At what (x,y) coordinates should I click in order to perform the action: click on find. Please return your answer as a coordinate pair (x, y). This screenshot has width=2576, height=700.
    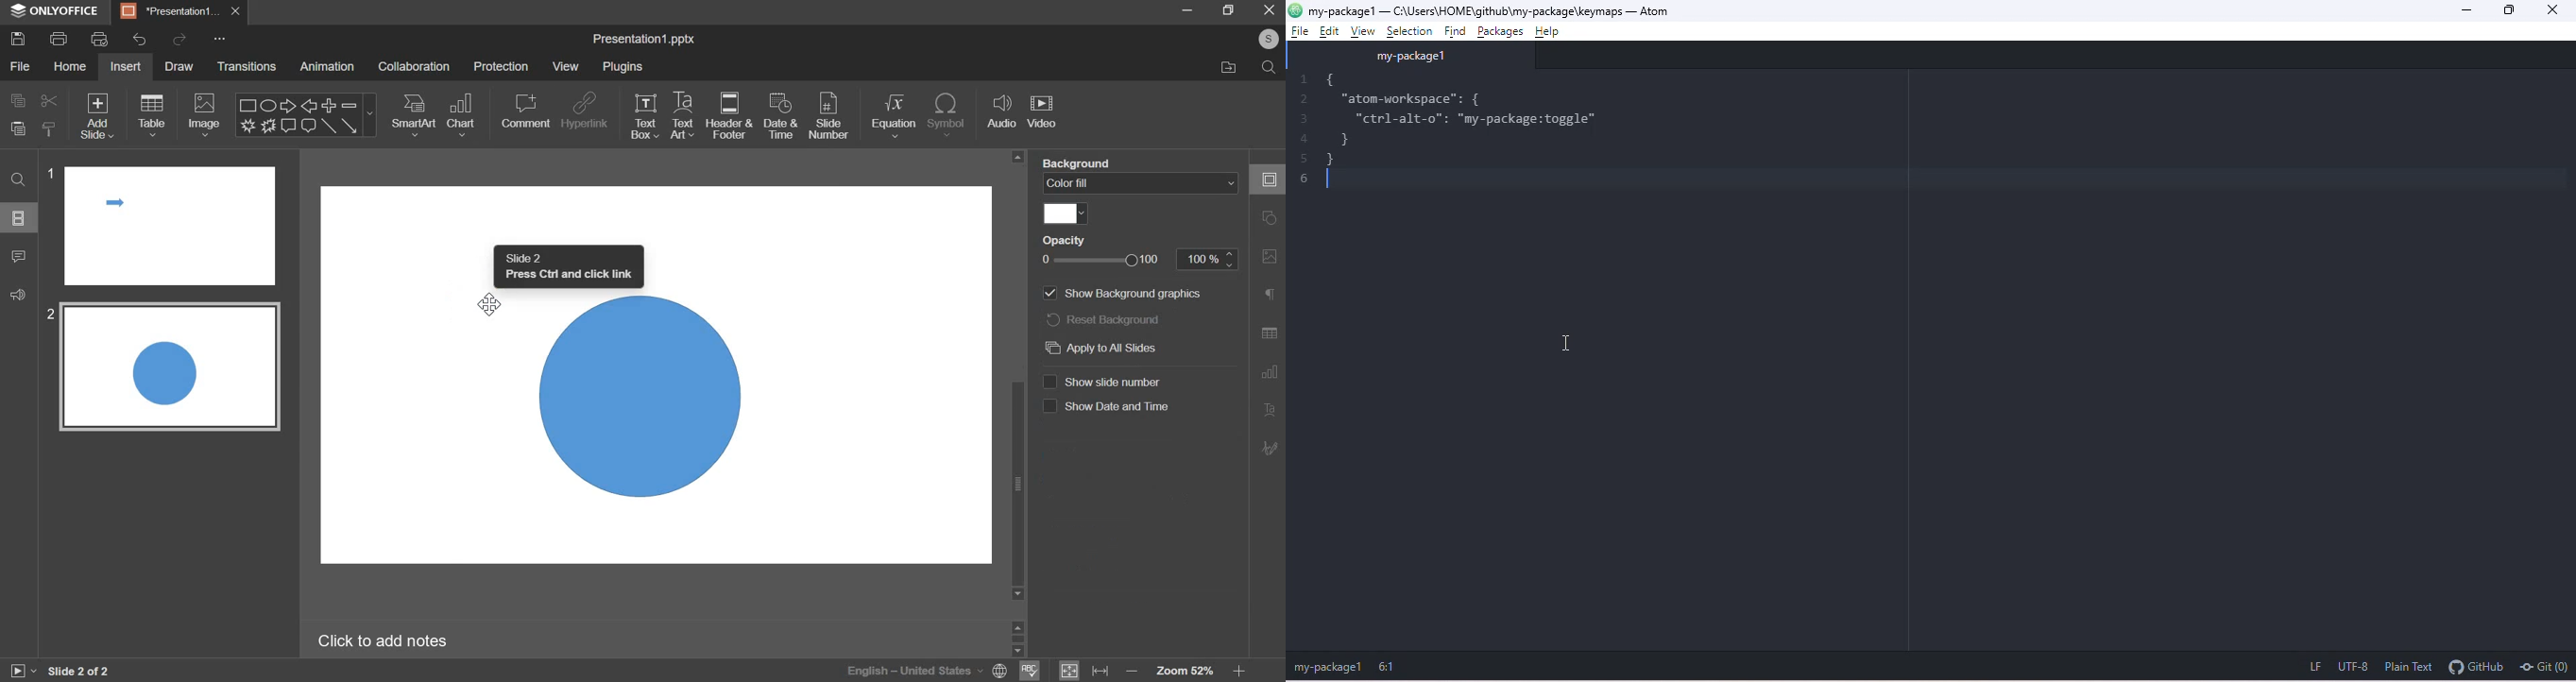
    Looking at the image, I should click on (1452, 29).